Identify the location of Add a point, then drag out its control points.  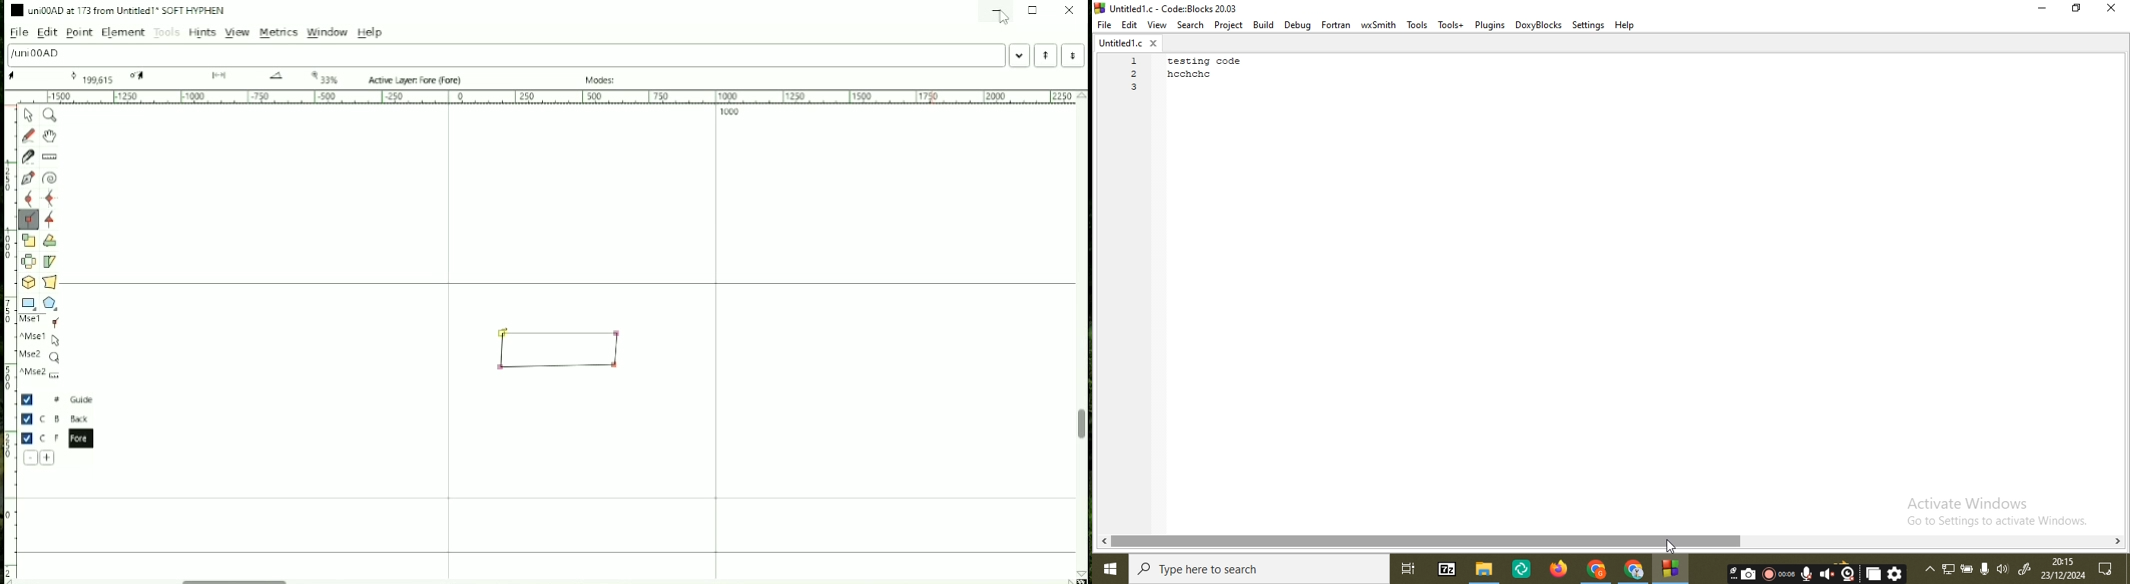
(29, 178).